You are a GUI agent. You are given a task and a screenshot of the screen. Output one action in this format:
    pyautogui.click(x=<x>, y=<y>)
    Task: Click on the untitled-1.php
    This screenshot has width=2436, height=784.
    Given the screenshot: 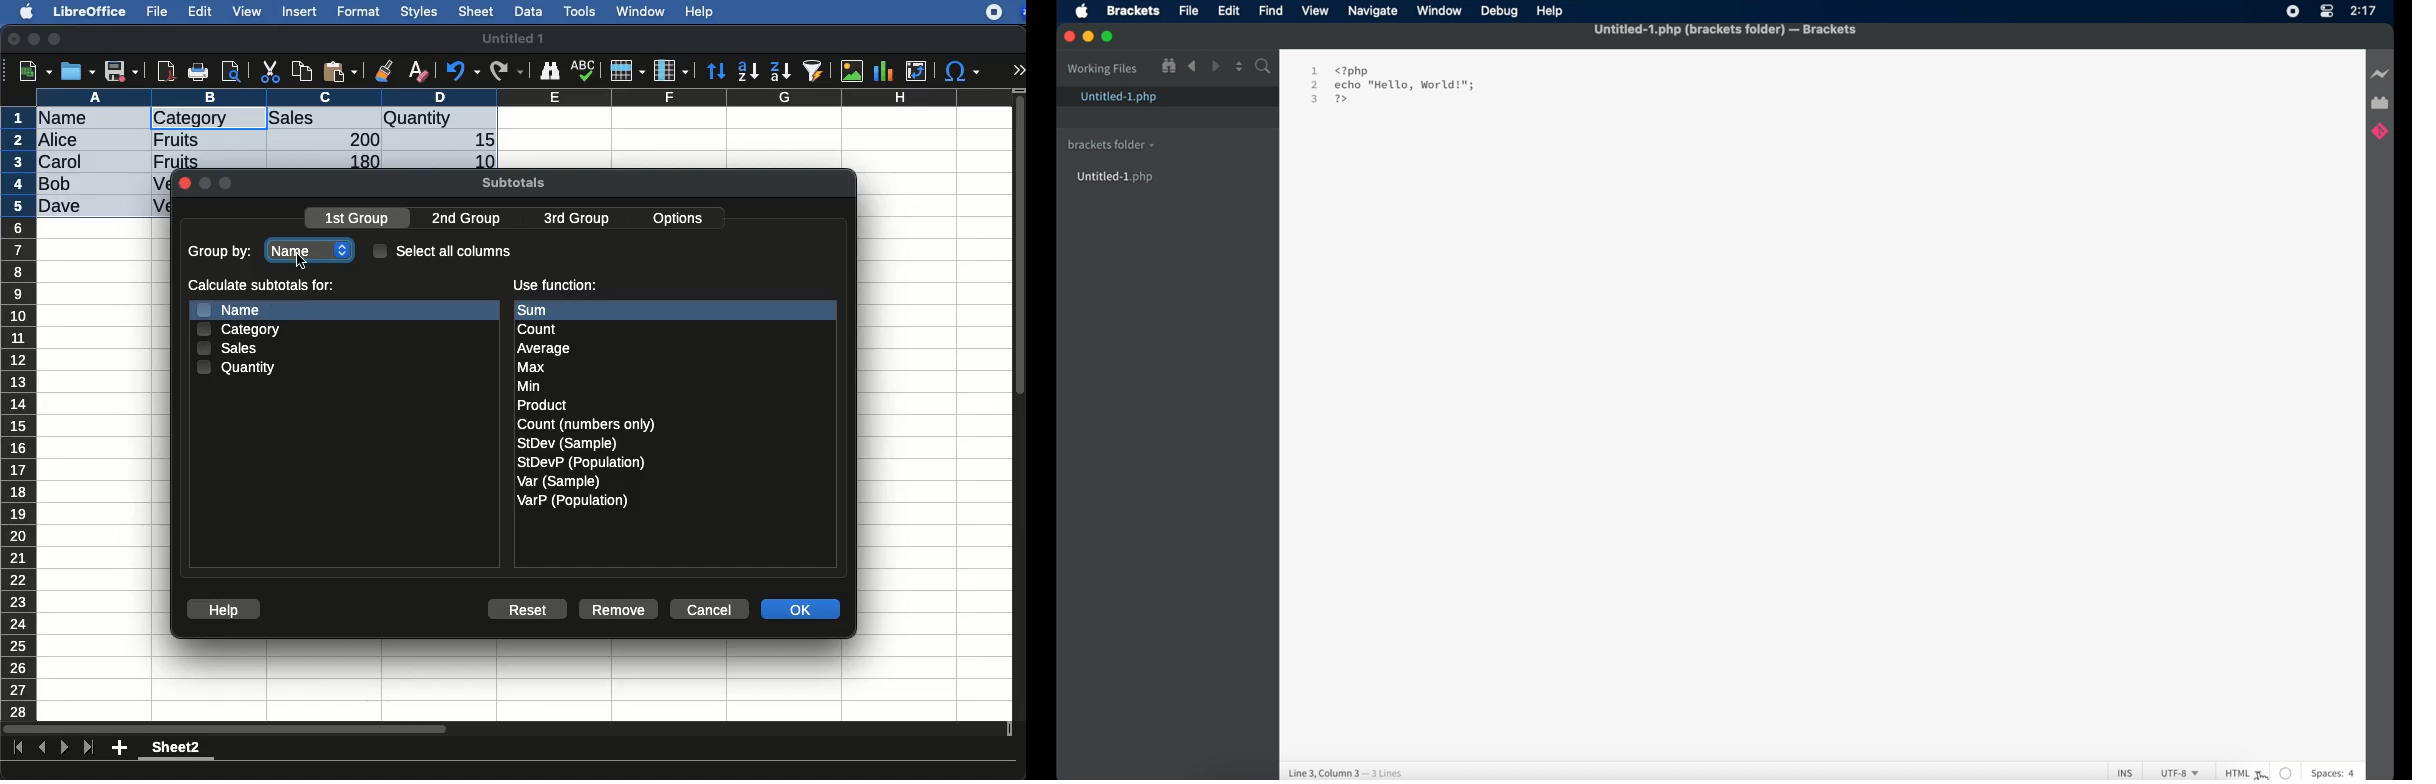 What is the action you would take?
    pyautogui.click(x=1118, y=98)
    